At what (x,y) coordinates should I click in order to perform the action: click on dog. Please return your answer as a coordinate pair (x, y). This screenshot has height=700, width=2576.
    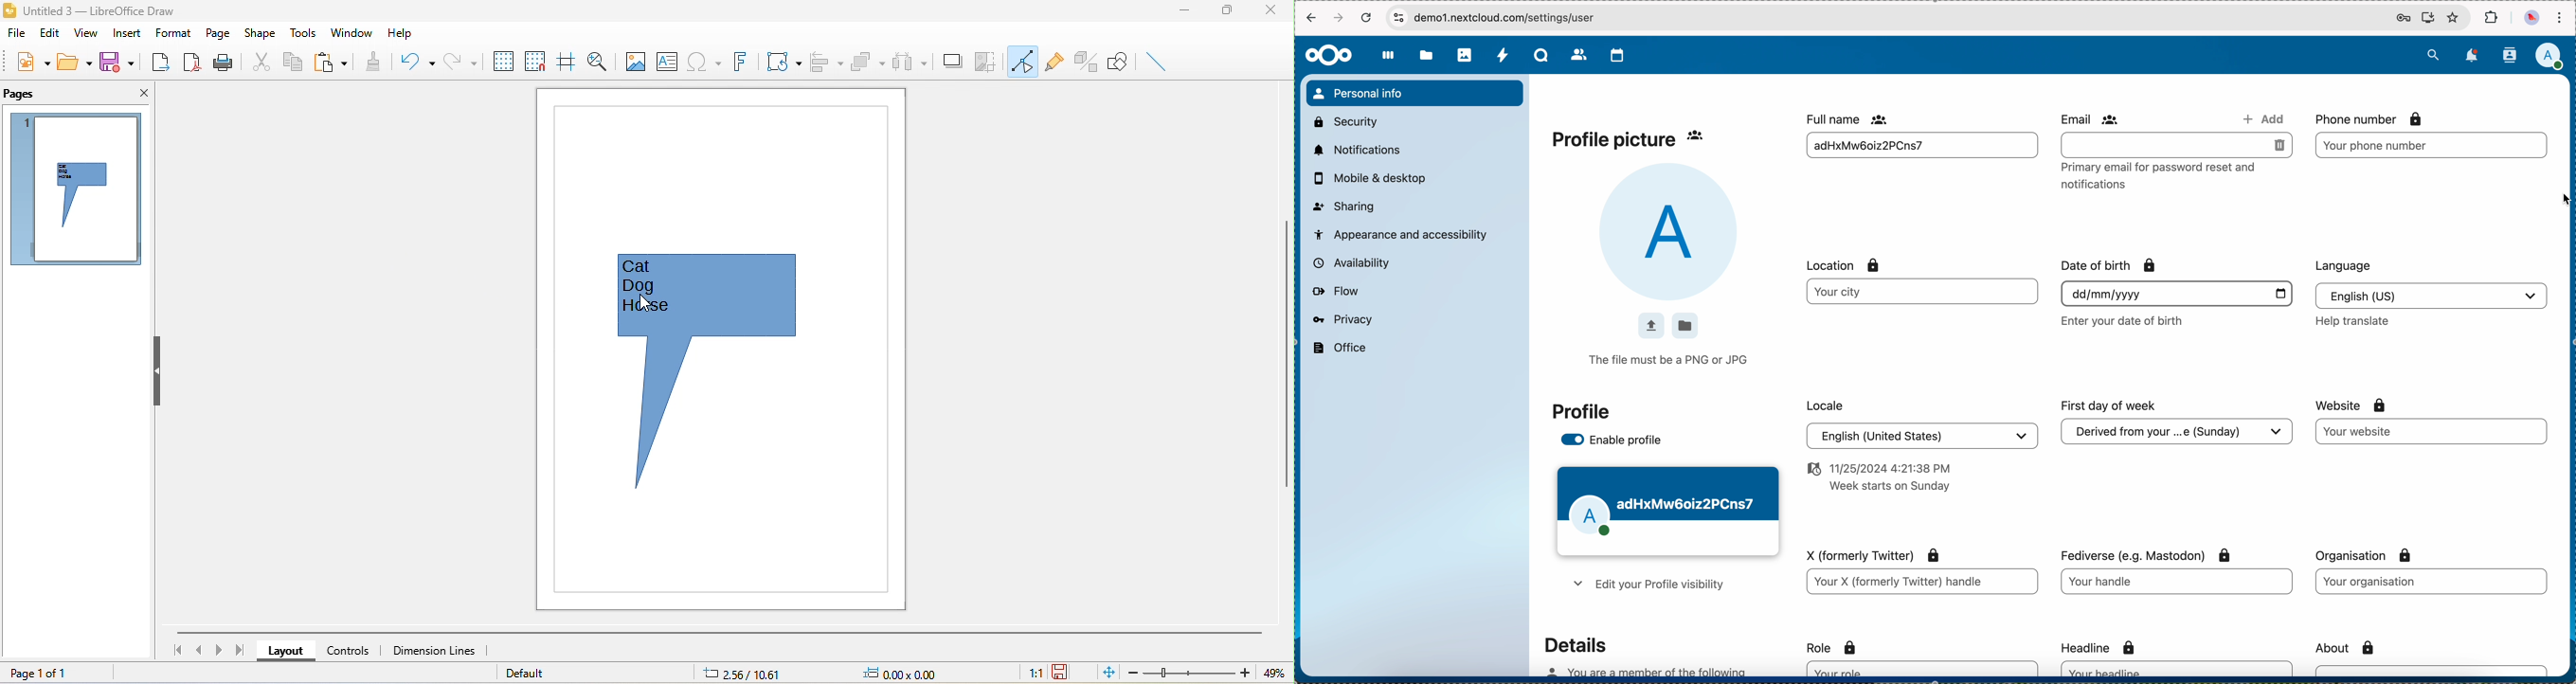
    Looking at the image, I should click on (649, 287).